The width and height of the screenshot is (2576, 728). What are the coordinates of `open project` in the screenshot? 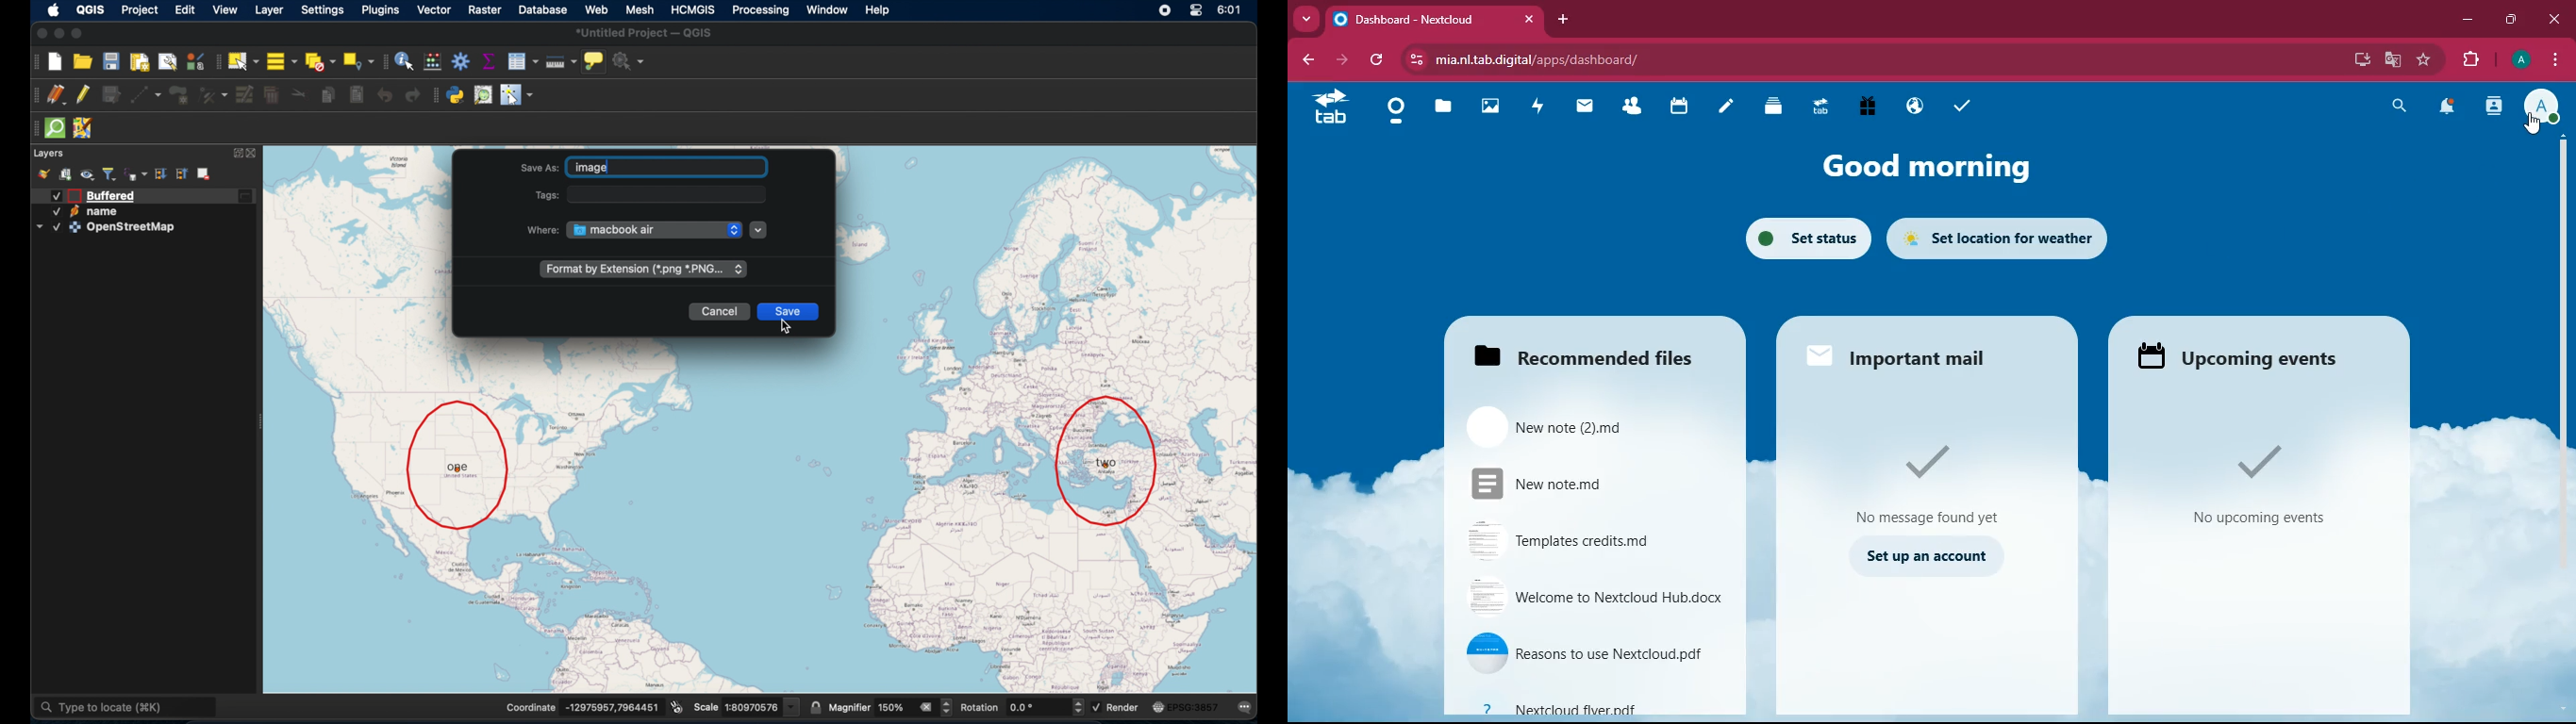 It's located at (86, 60).